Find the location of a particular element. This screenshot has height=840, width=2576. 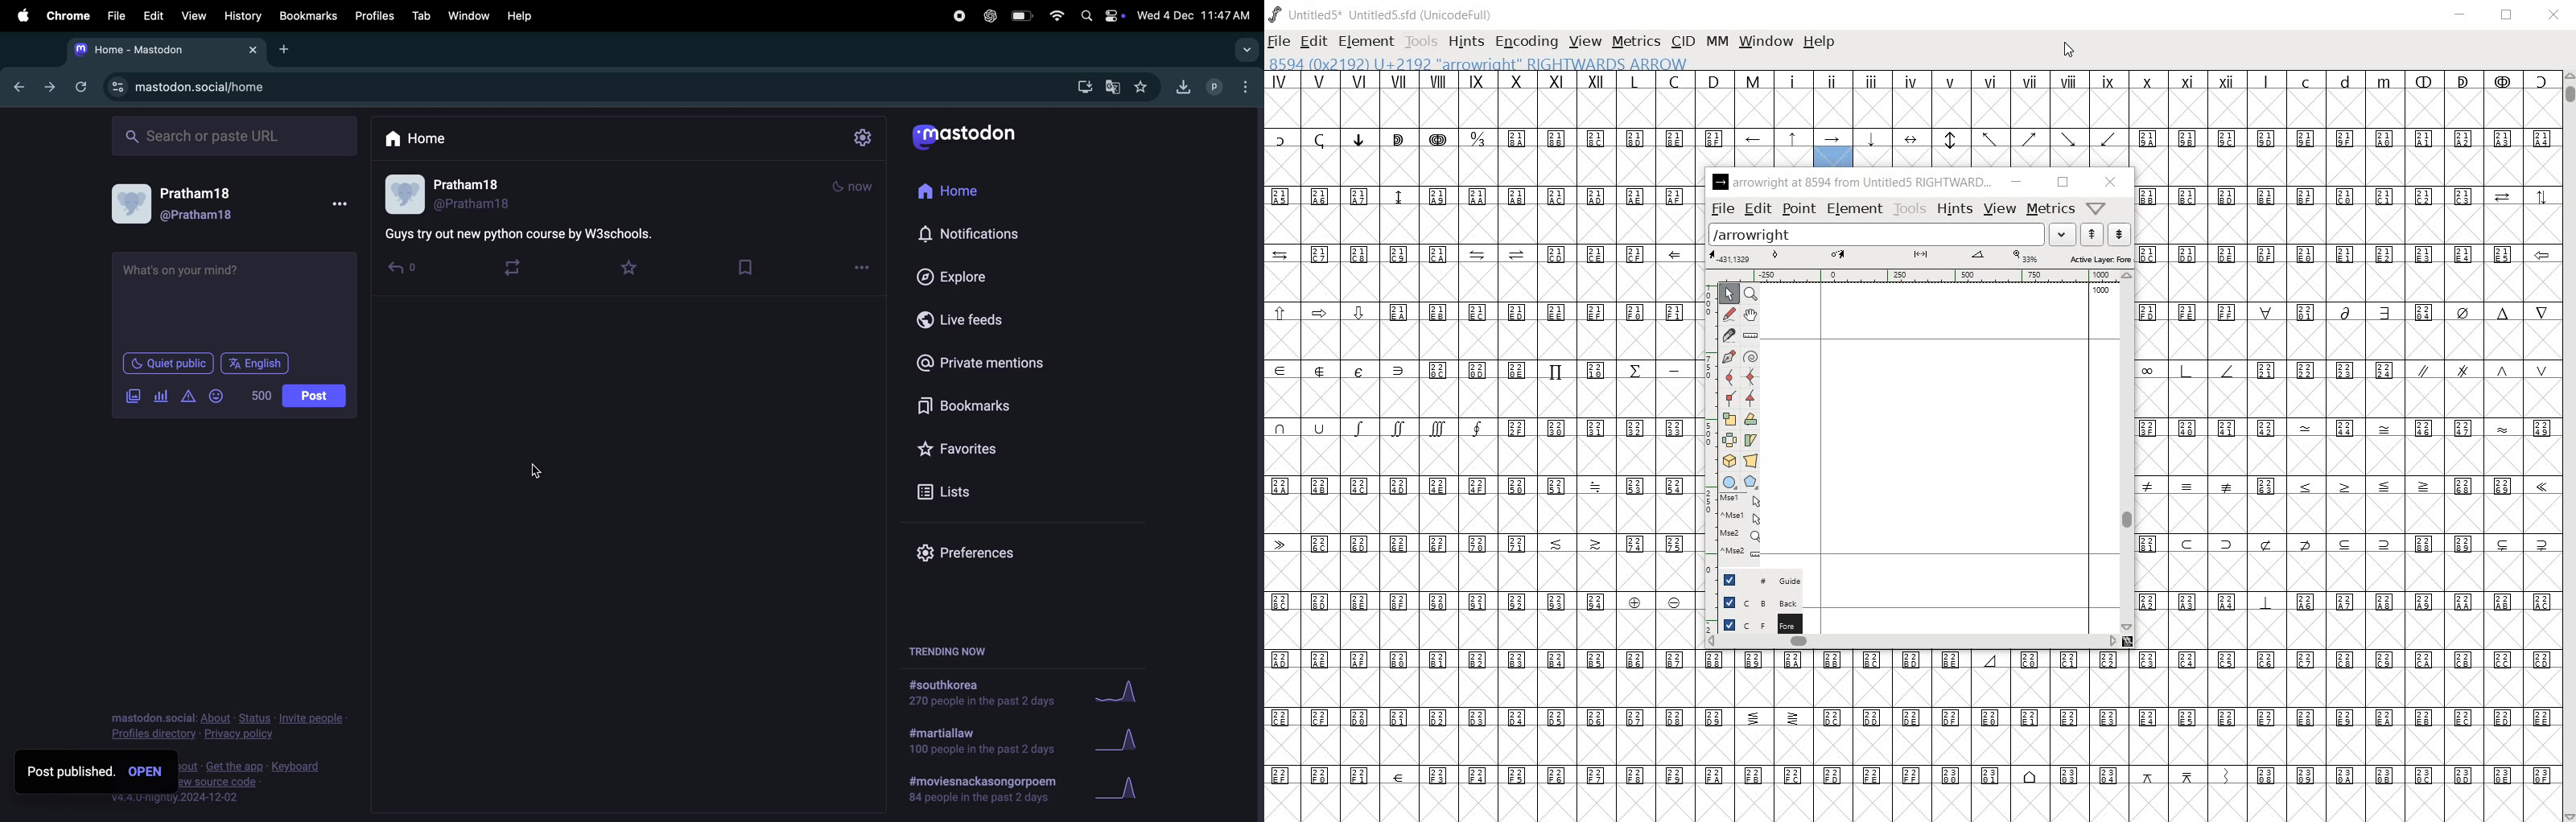

Rotate the selection is located at coordinates (1750, 441).